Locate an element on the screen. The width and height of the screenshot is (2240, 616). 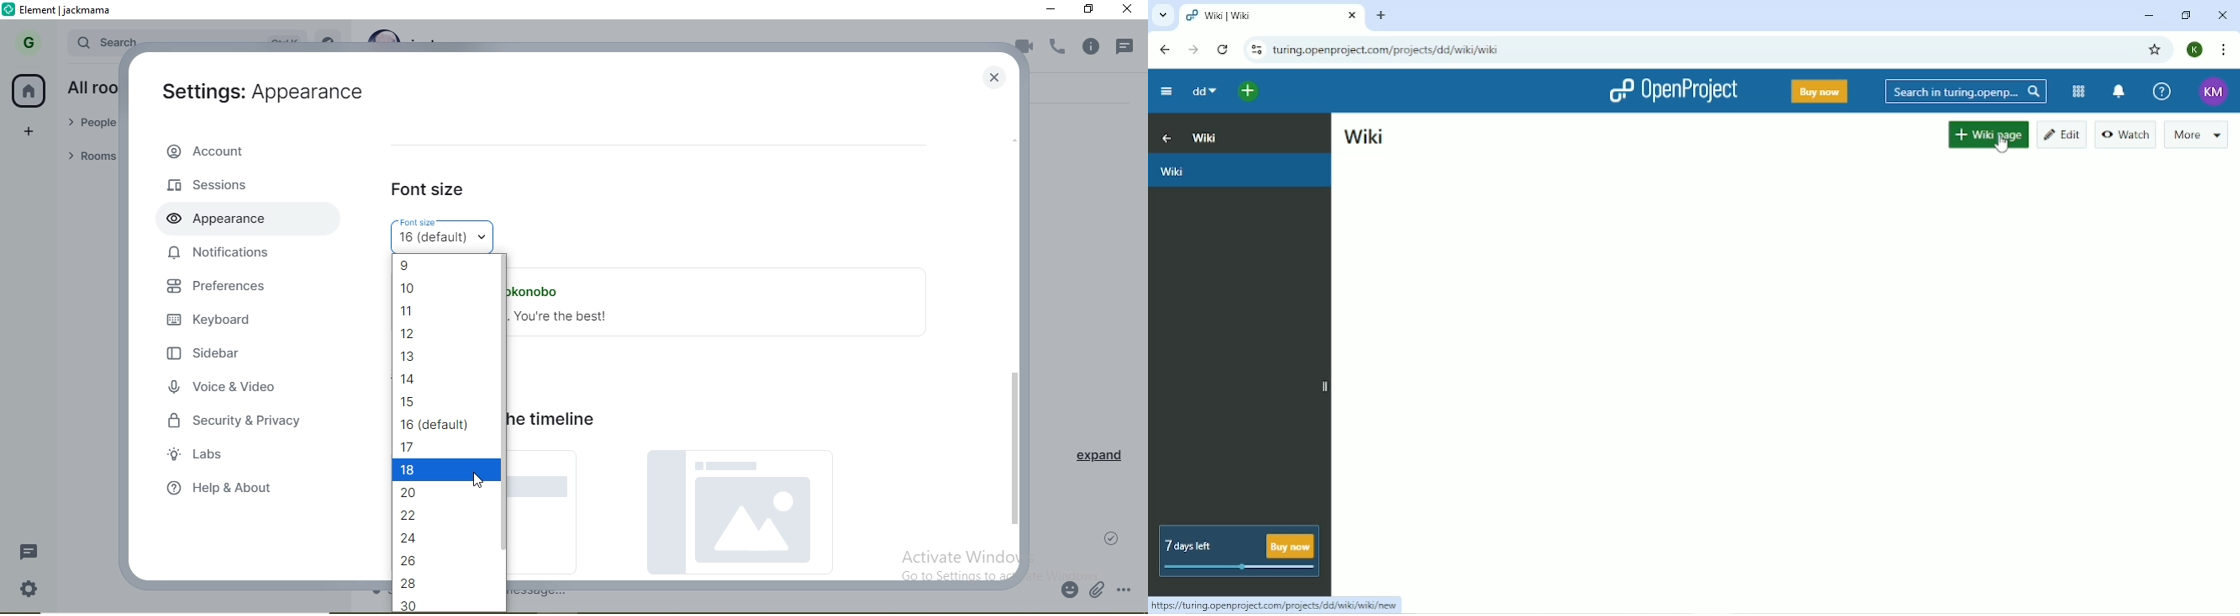
notifications is located at coordinates (222, 253).